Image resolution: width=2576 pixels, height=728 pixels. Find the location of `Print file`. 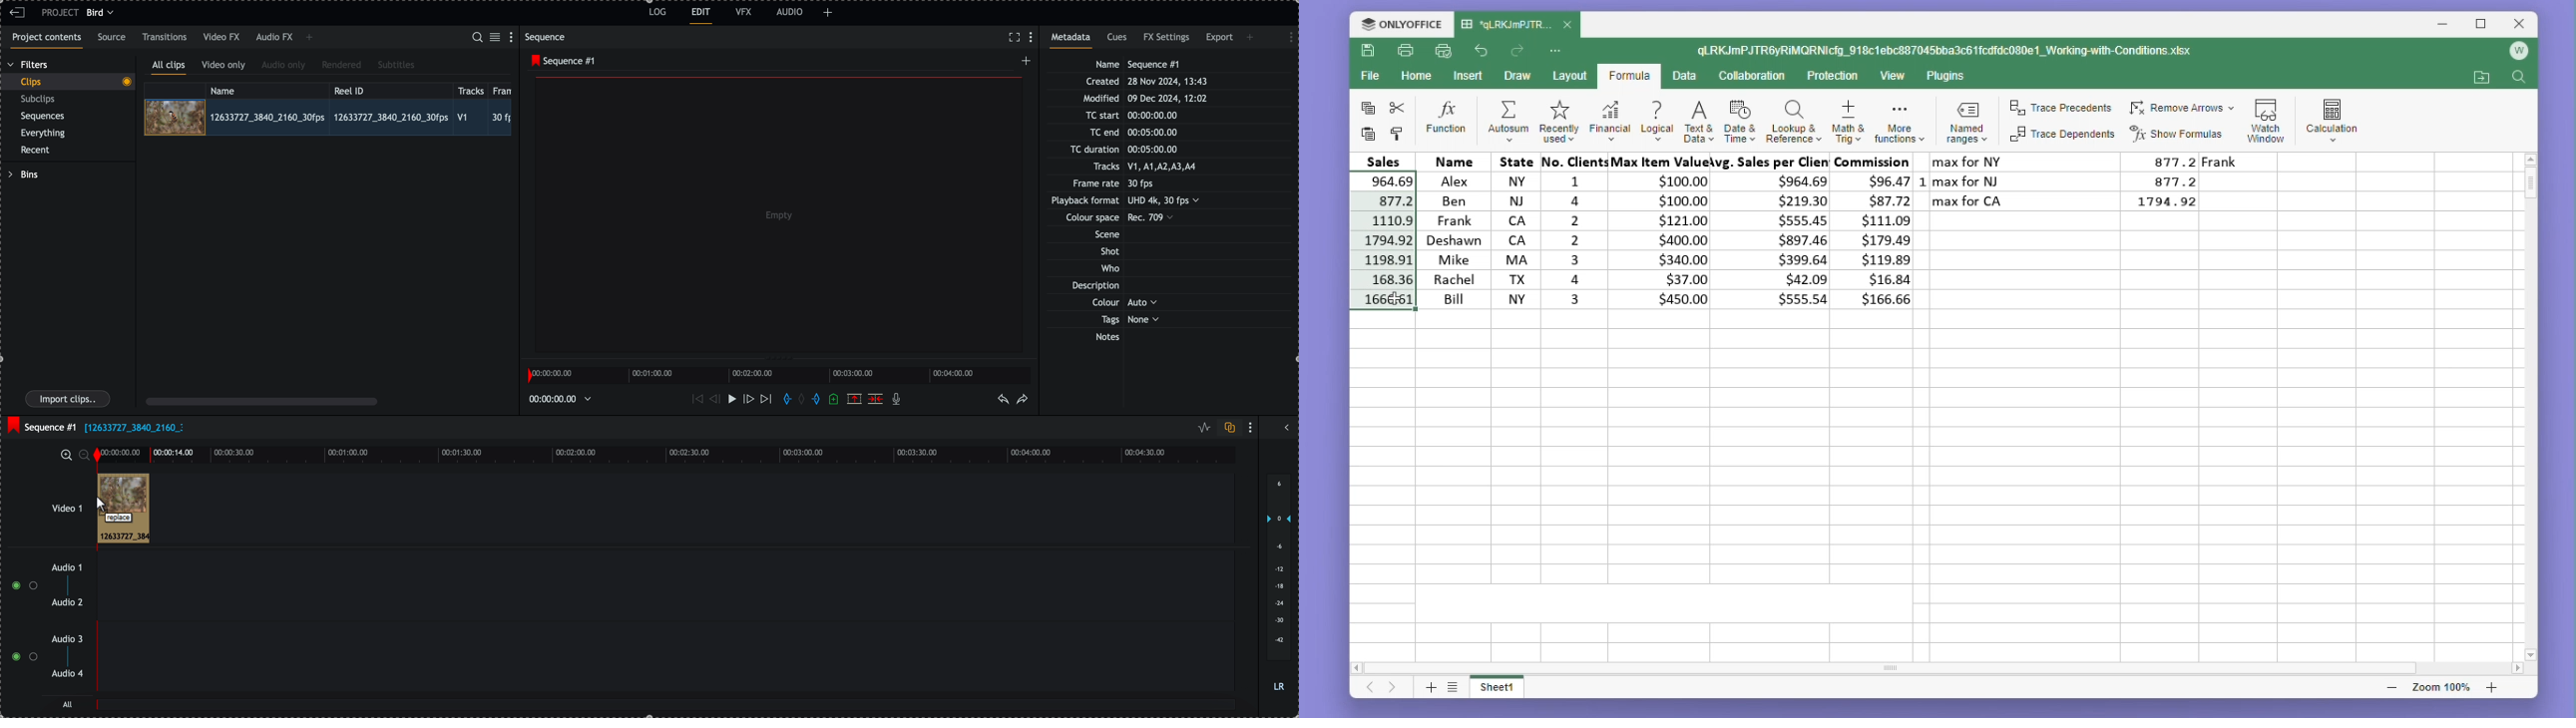

Print file is located at coordinates (1405, 50).